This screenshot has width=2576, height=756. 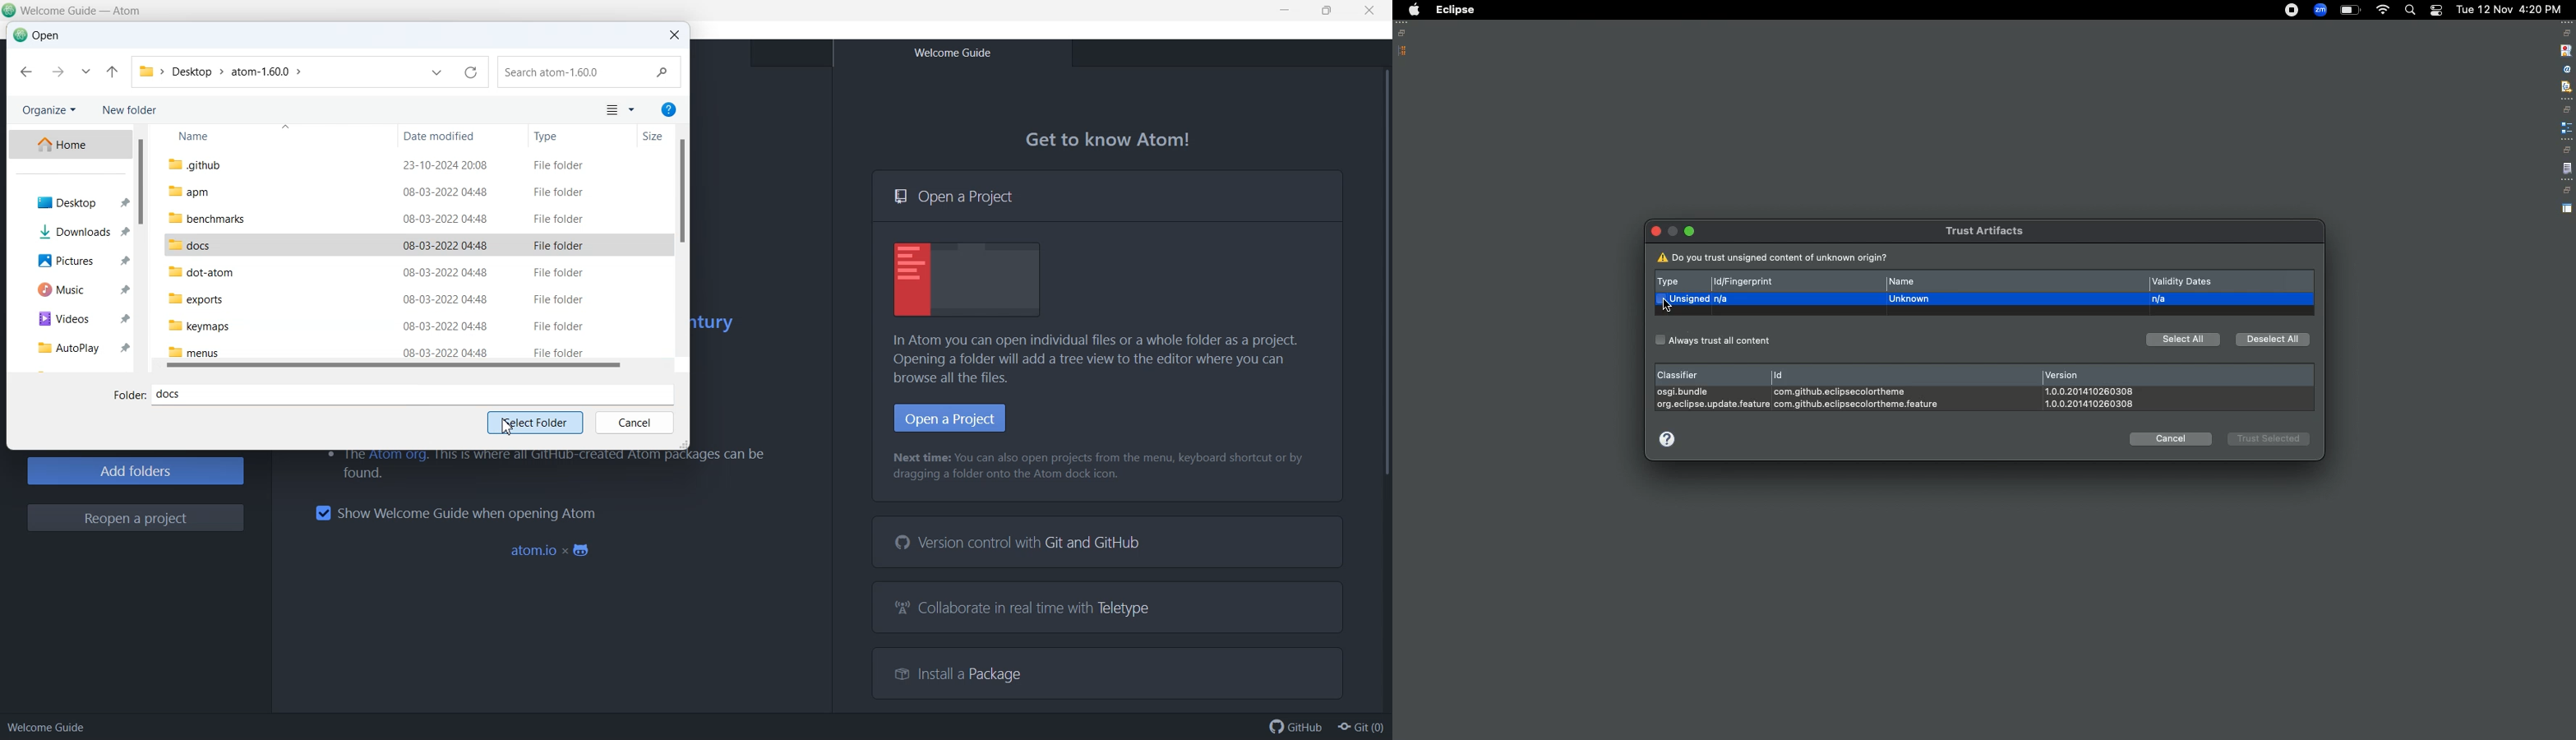 What do you see at coordinates (2171, 438) in the screenshot?
I see `Cancel` at bounding box center [2171, 438].